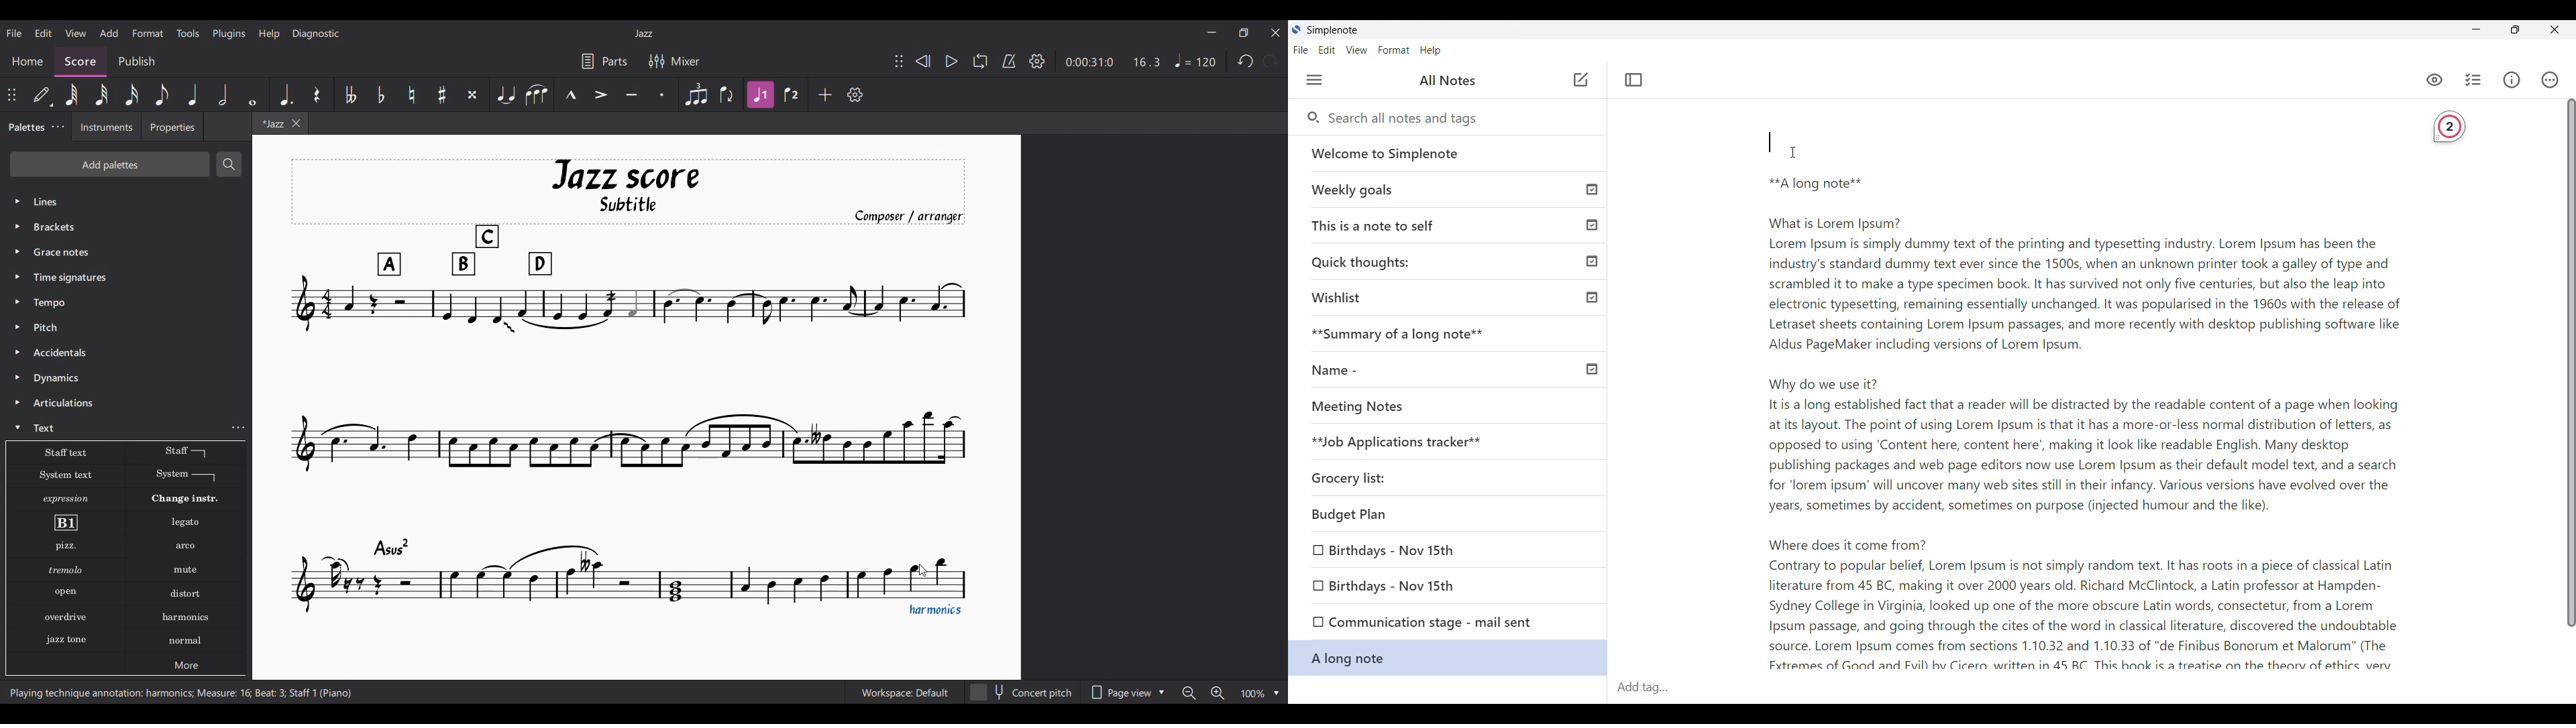  Describe the element at coordinates (1369, 472) in the screenshot. I see `Grocery list` at that location.